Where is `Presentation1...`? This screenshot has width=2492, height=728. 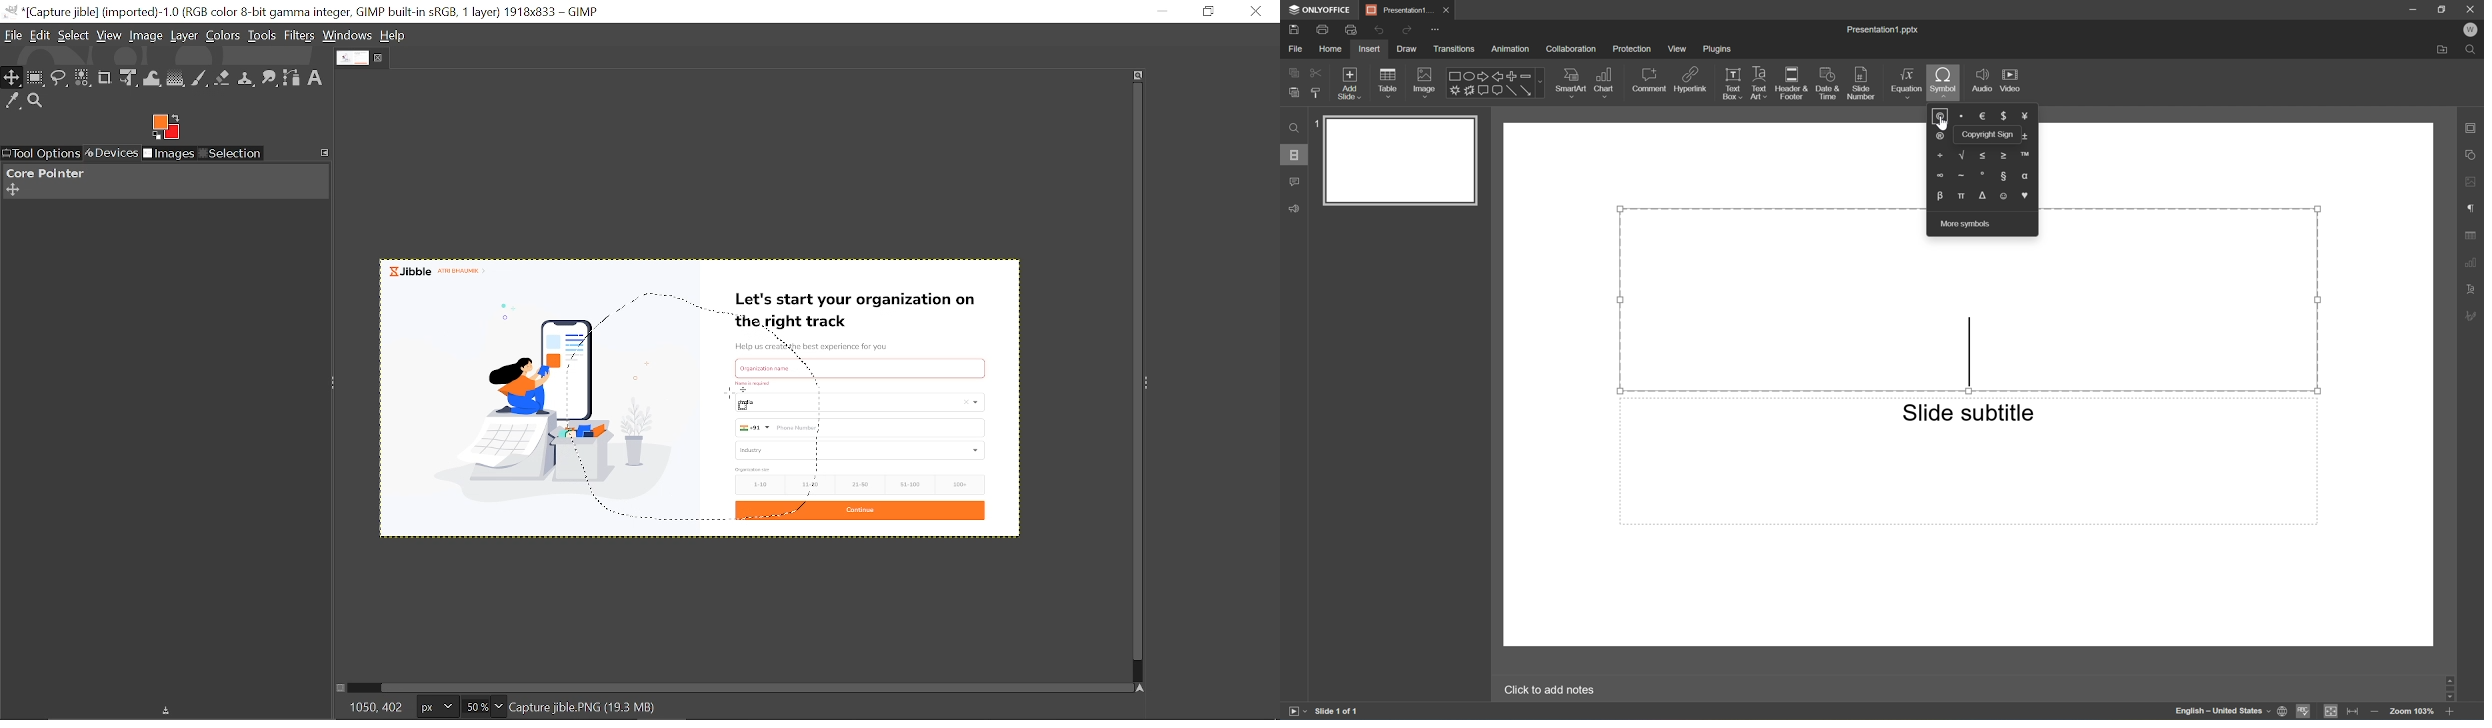 Presentation1... is located at coordinates (1398, 10).